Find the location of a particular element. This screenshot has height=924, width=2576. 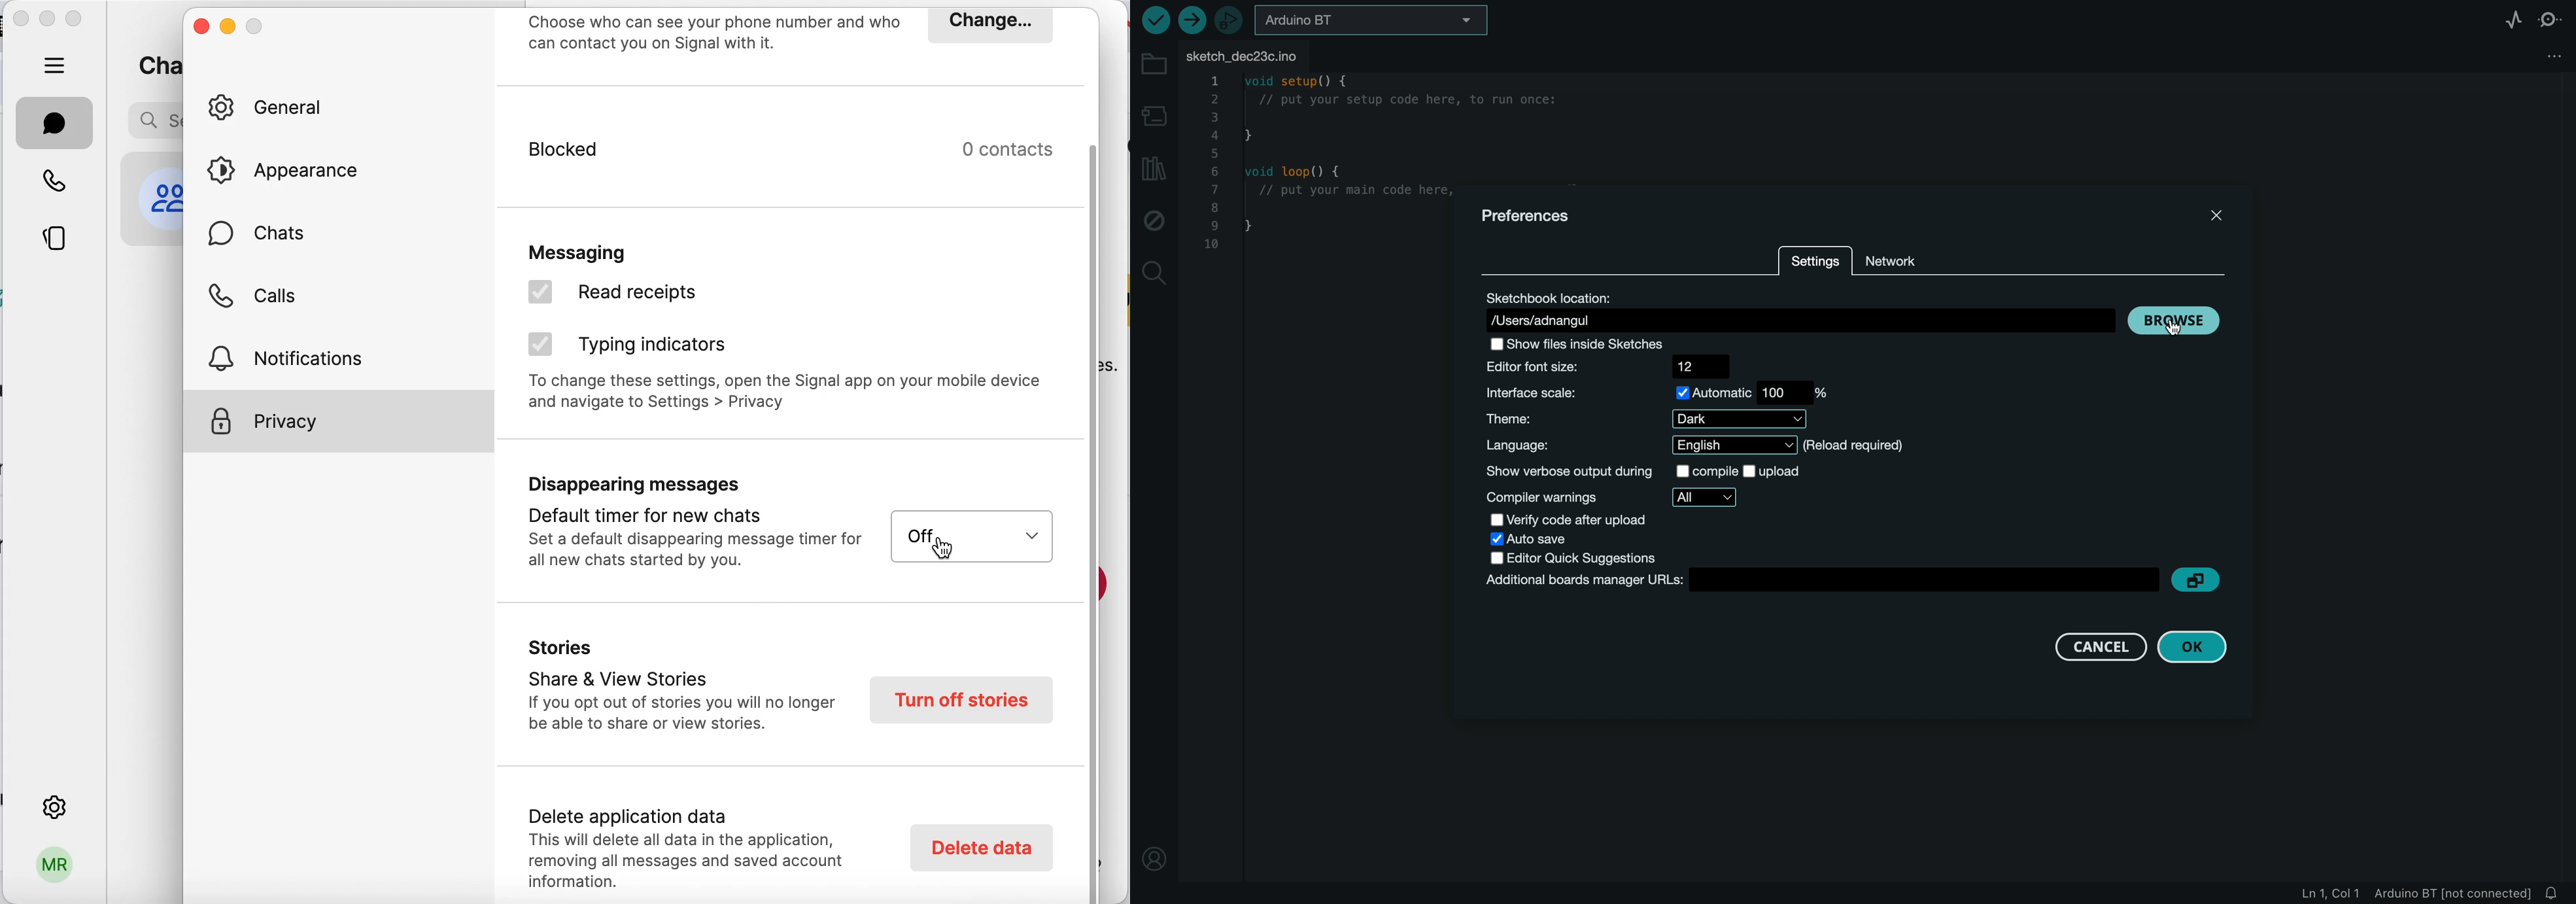

minimize is located at coordinates (228, 27).